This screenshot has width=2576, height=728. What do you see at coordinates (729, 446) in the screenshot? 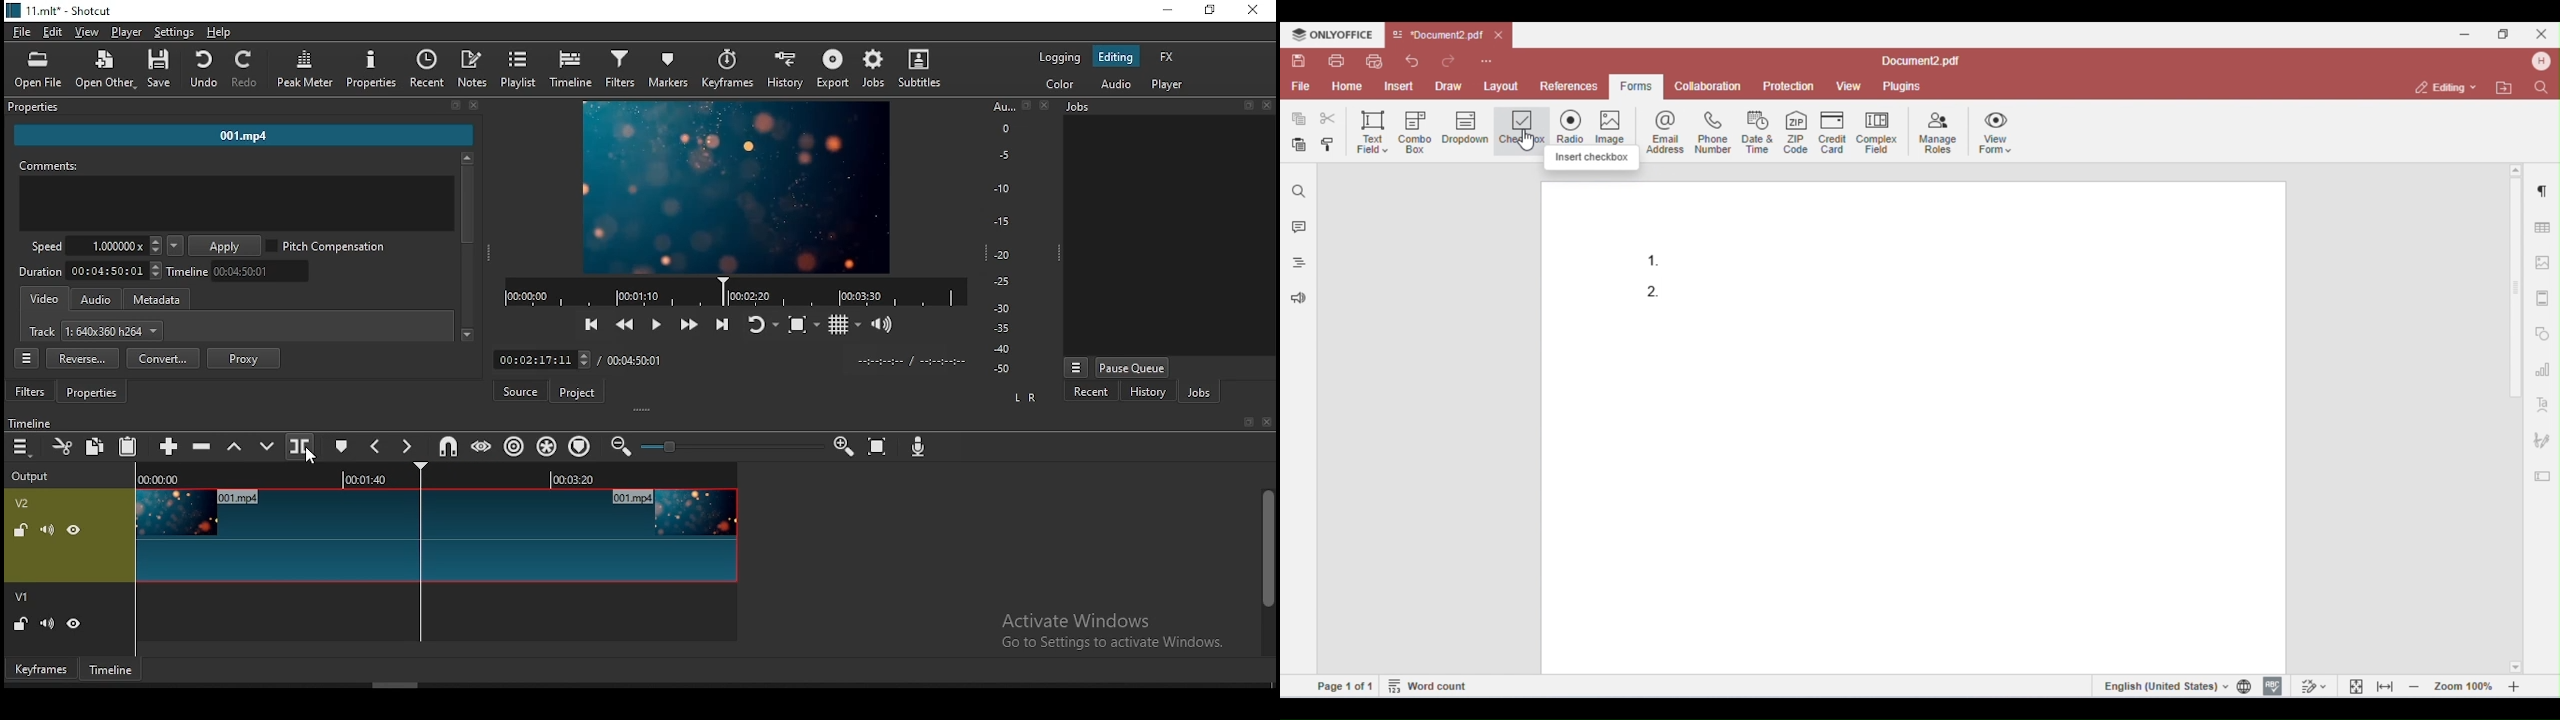
I see `Zoom slider` at bounding box center [729, 446].